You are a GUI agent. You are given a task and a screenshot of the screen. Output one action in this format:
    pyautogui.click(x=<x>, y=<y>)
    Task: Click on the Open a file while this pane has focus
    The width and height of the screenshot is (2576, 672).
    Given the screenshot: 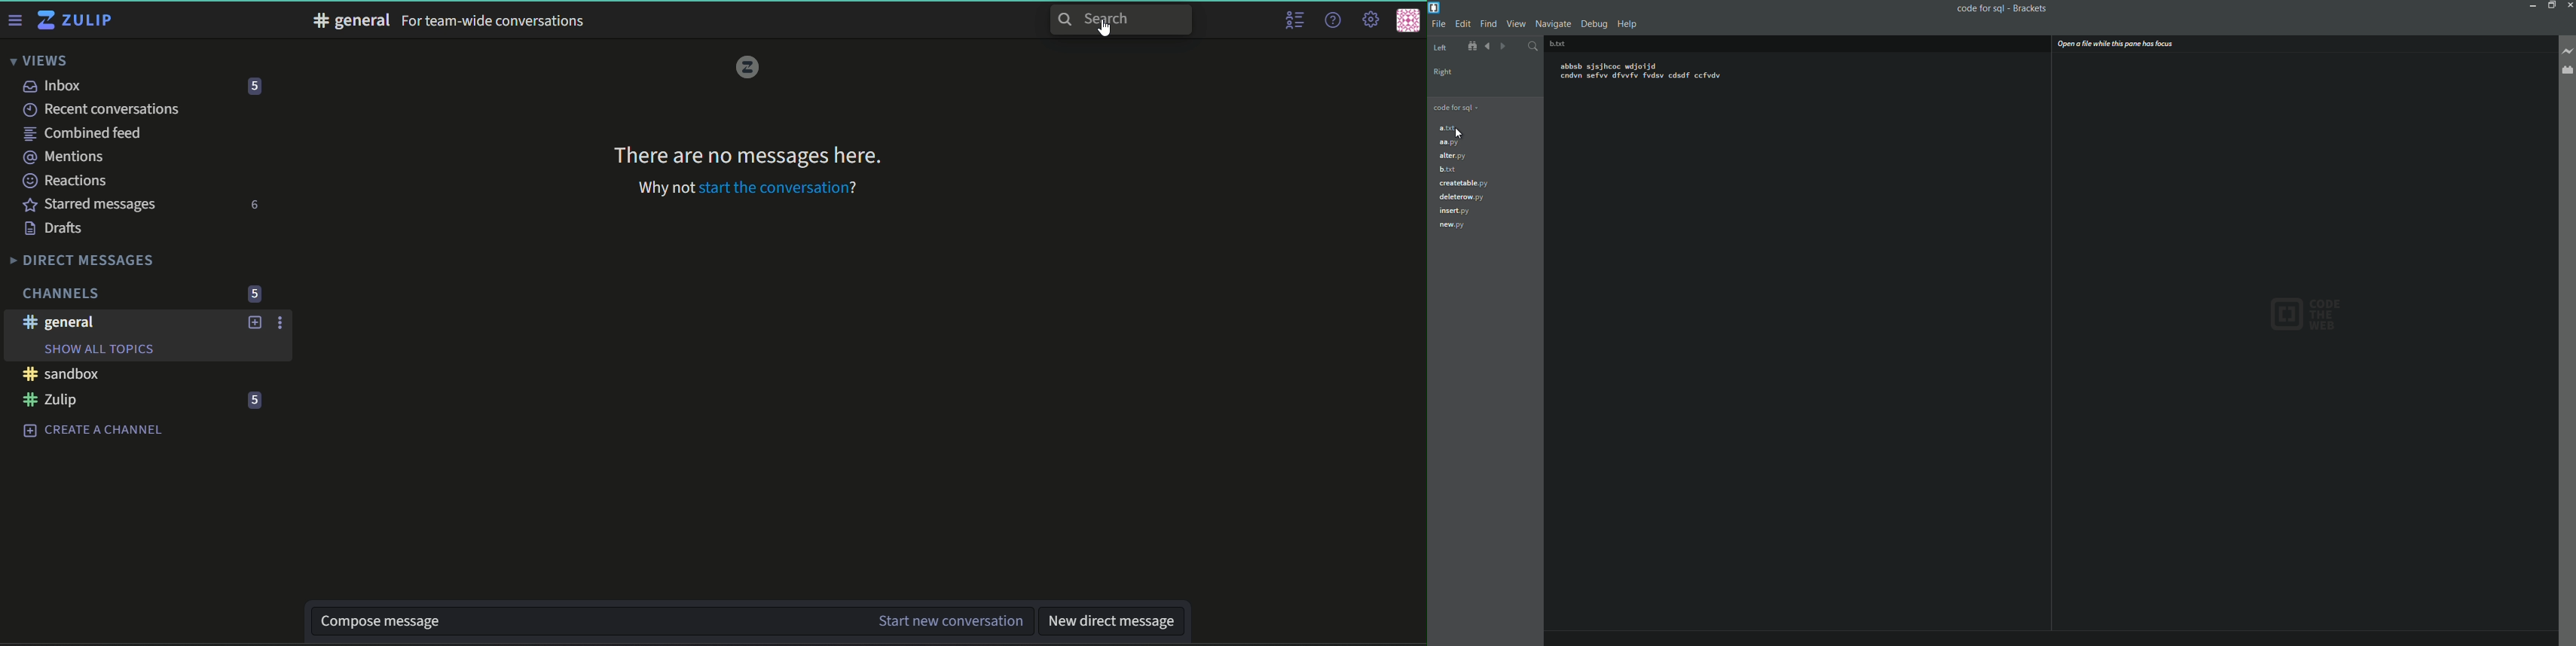 What is the action you would take?
    pyautogui.click(x=2115, y=44)
    